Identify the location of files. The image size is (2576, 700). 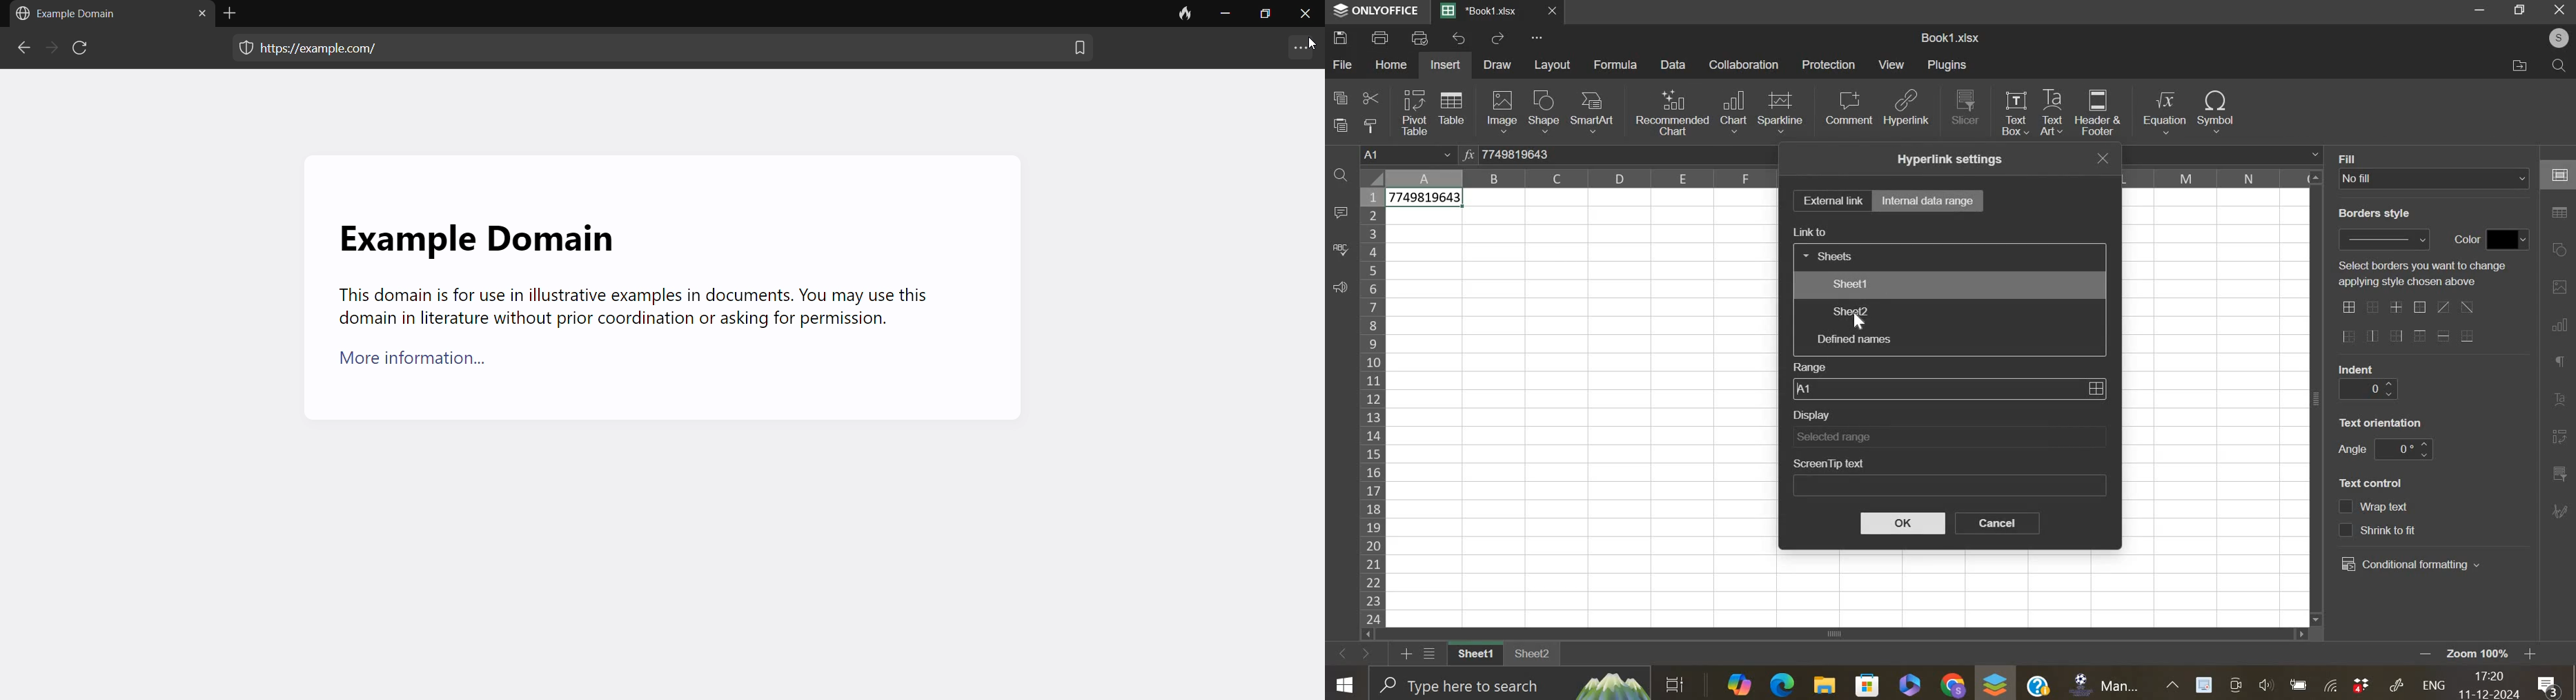
(2520, 66).